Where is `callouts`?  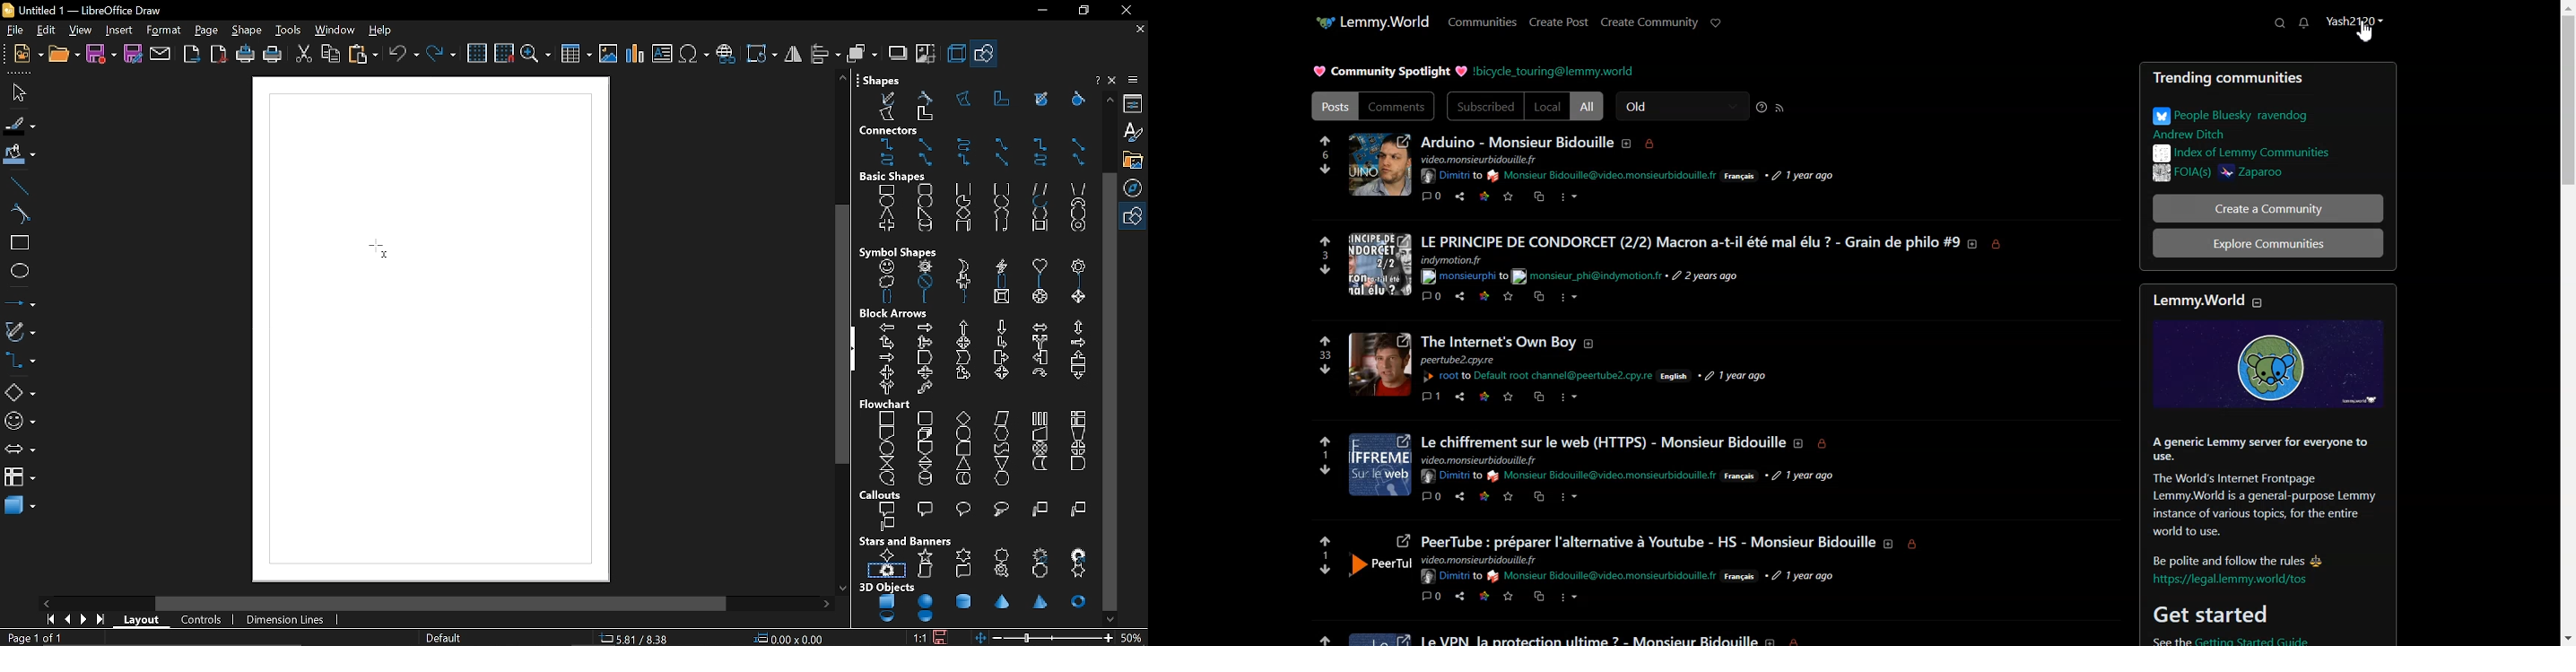 callouts is located at coordinates (978, 511).